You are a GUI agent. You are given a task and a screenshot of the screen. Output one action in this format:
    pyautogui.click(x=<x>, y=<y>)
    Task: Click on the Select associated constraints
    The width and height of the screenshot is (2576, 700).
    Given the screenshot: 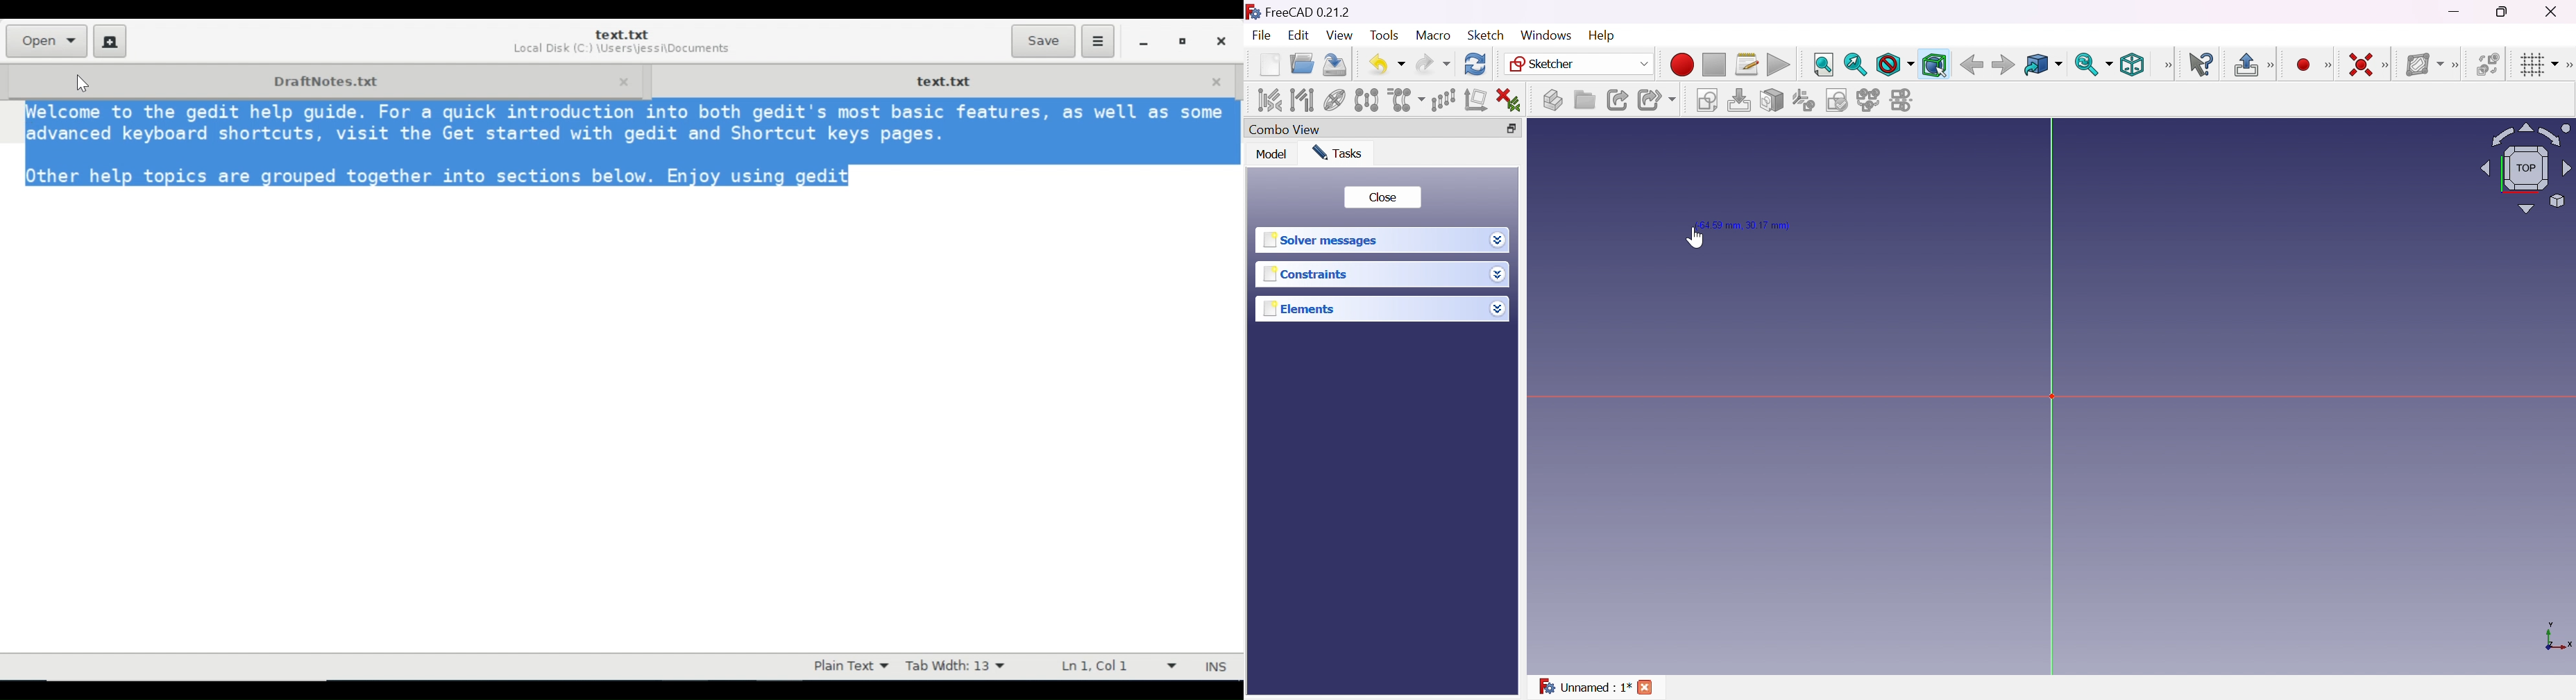 What is the action you would take?
    pyautogui.click(x=1269, y=99)
    